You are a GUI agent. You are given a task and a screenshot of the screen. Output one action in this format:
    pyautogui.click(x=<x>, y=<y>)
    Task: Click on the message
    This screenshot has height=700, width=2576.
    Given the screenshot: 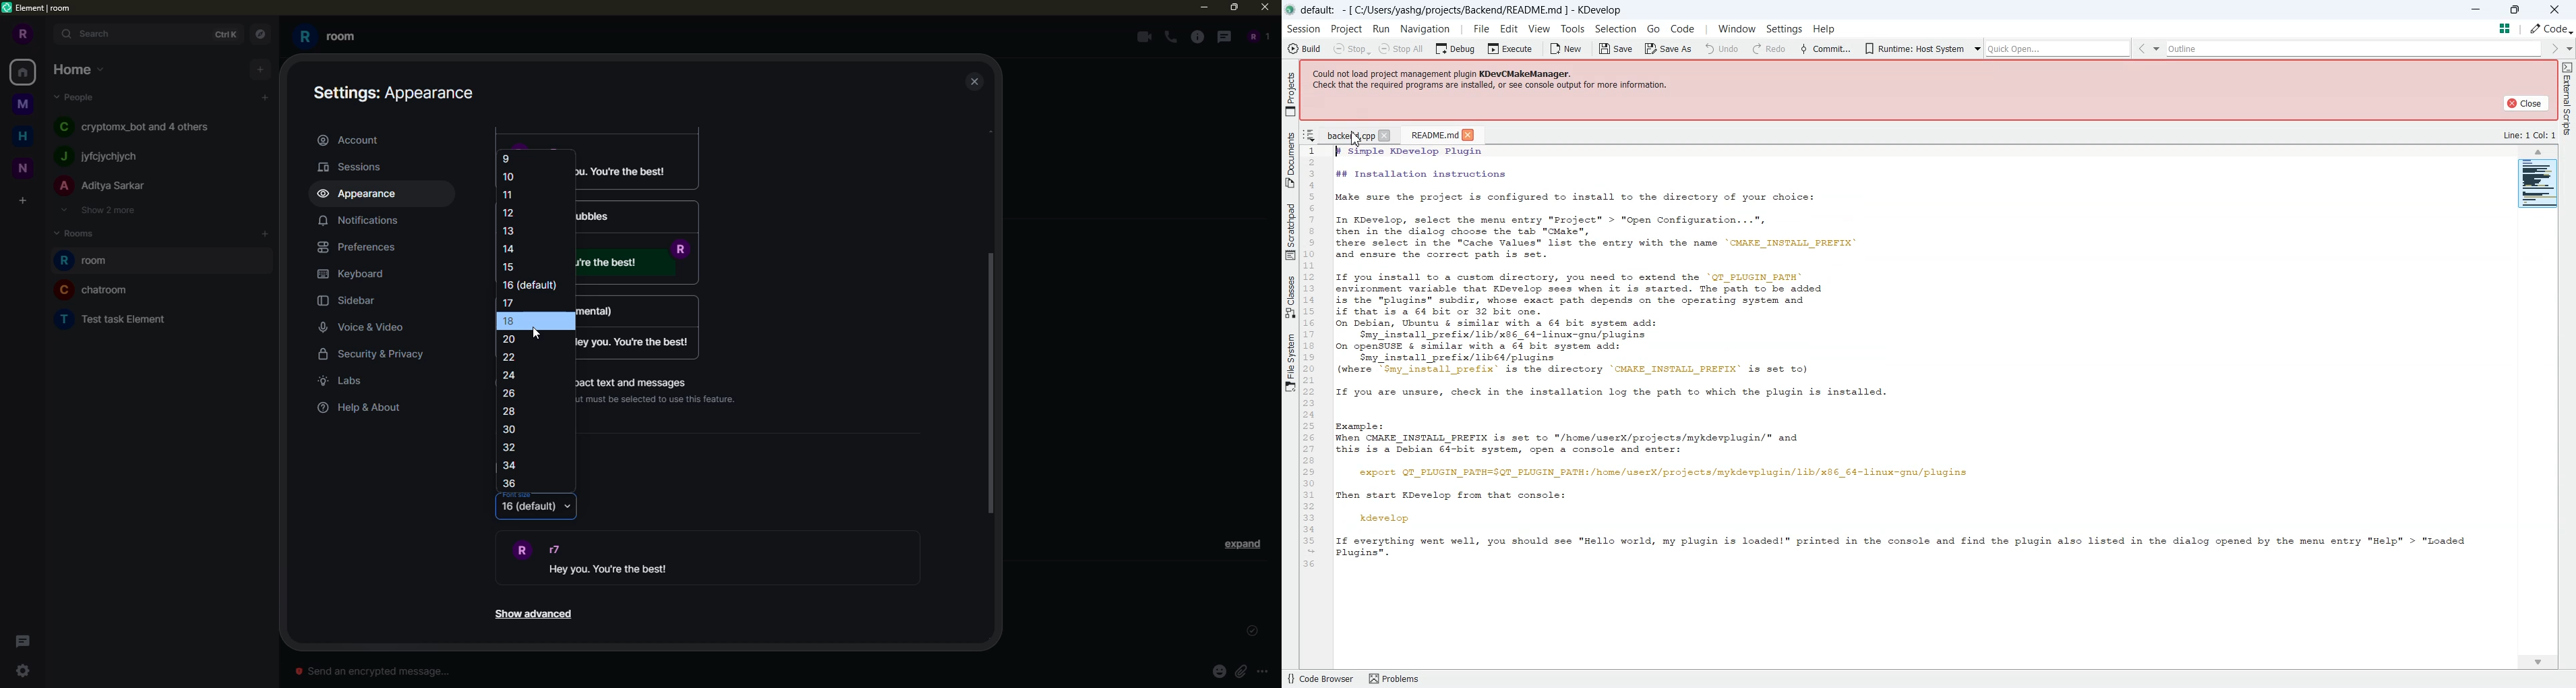 What is the action you would take?
    pyautogui.click(x=637, y=342)
    